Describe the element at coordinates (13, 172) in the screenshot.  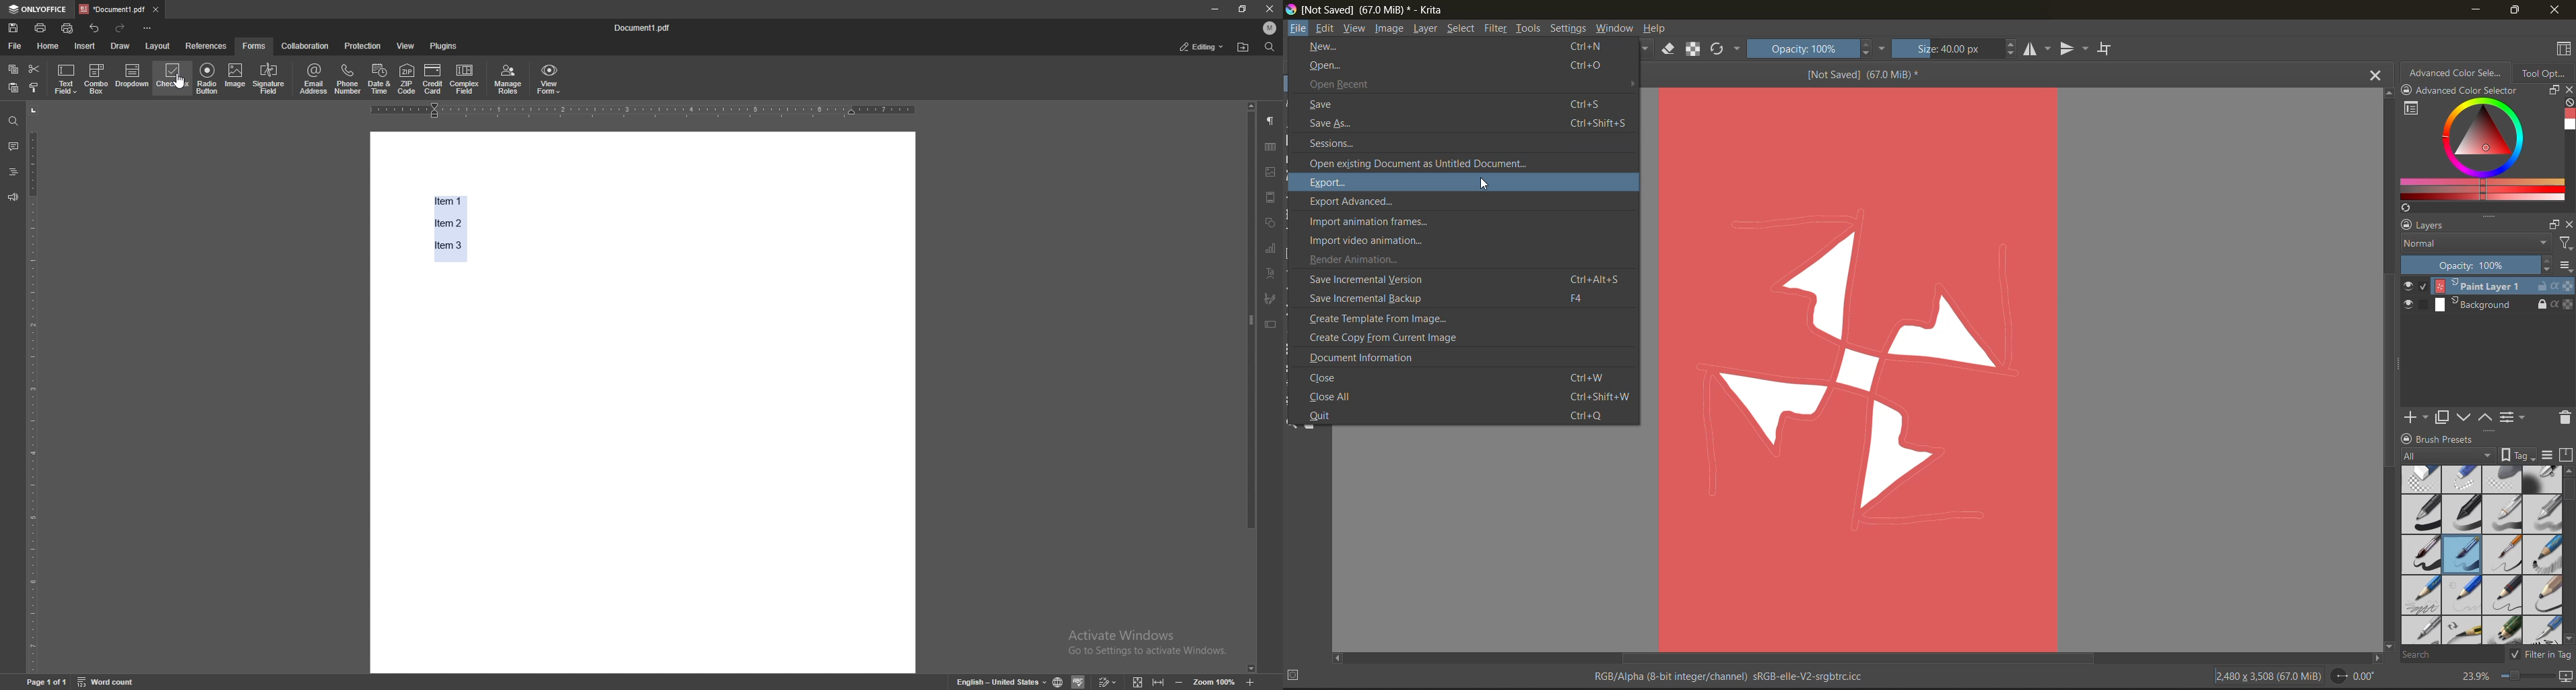
I see `heading` at that location.